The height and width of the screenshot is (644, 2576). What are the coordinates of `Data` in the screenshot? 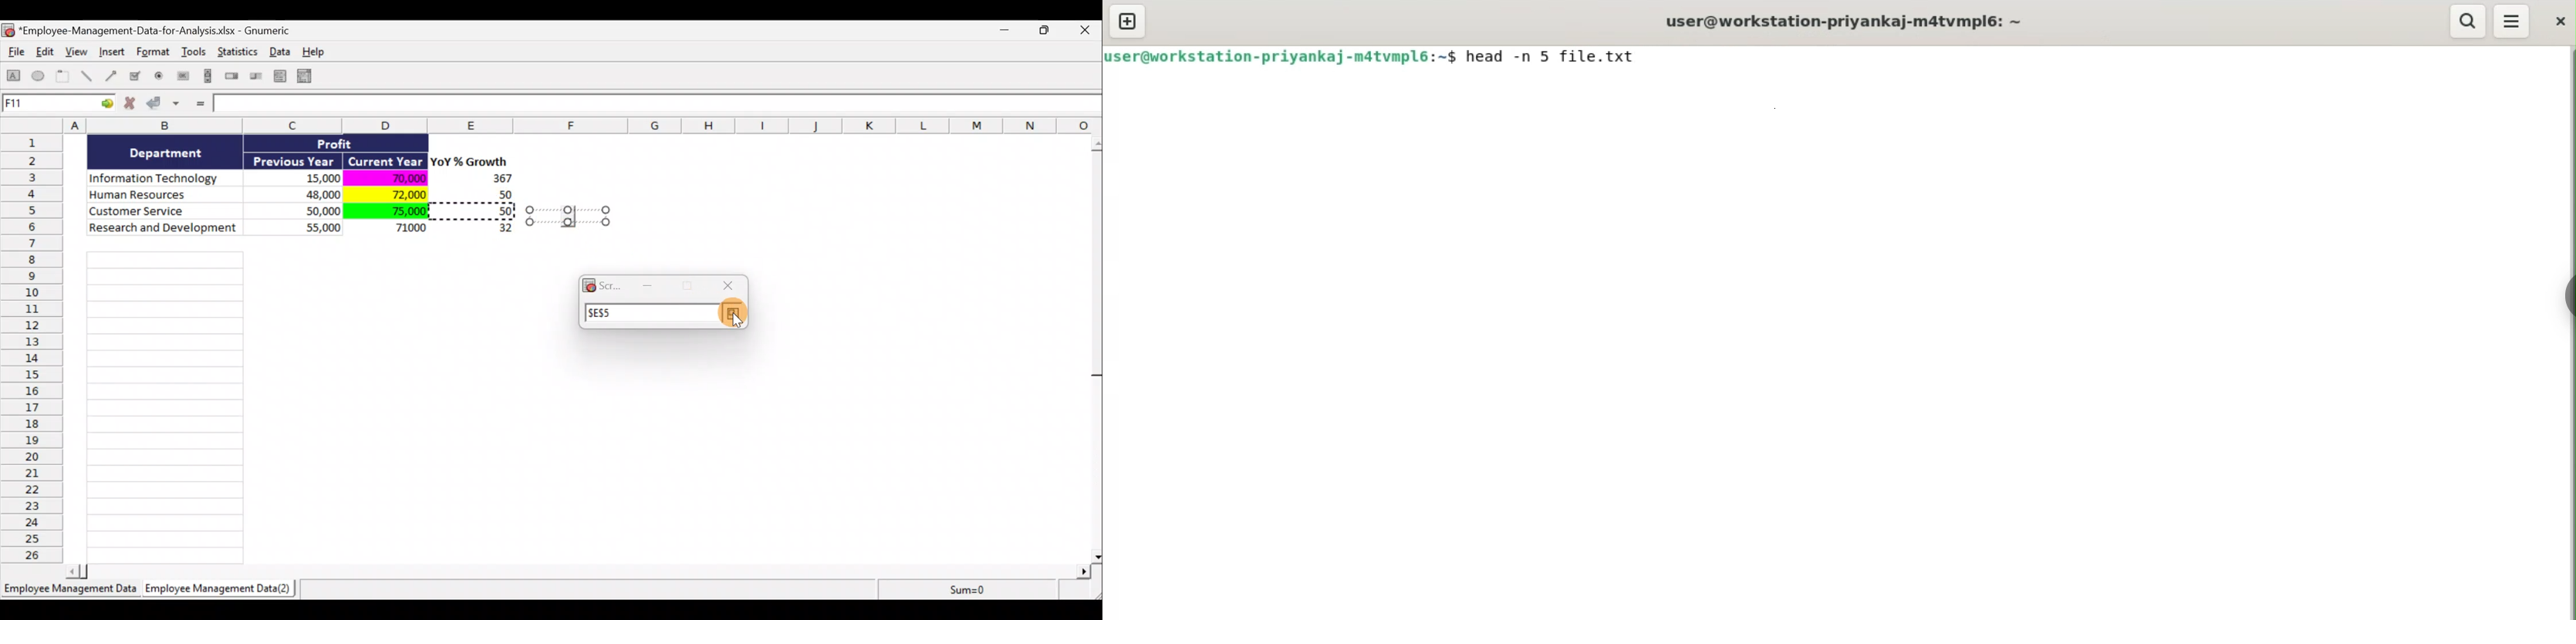 It's located at (283, 51).